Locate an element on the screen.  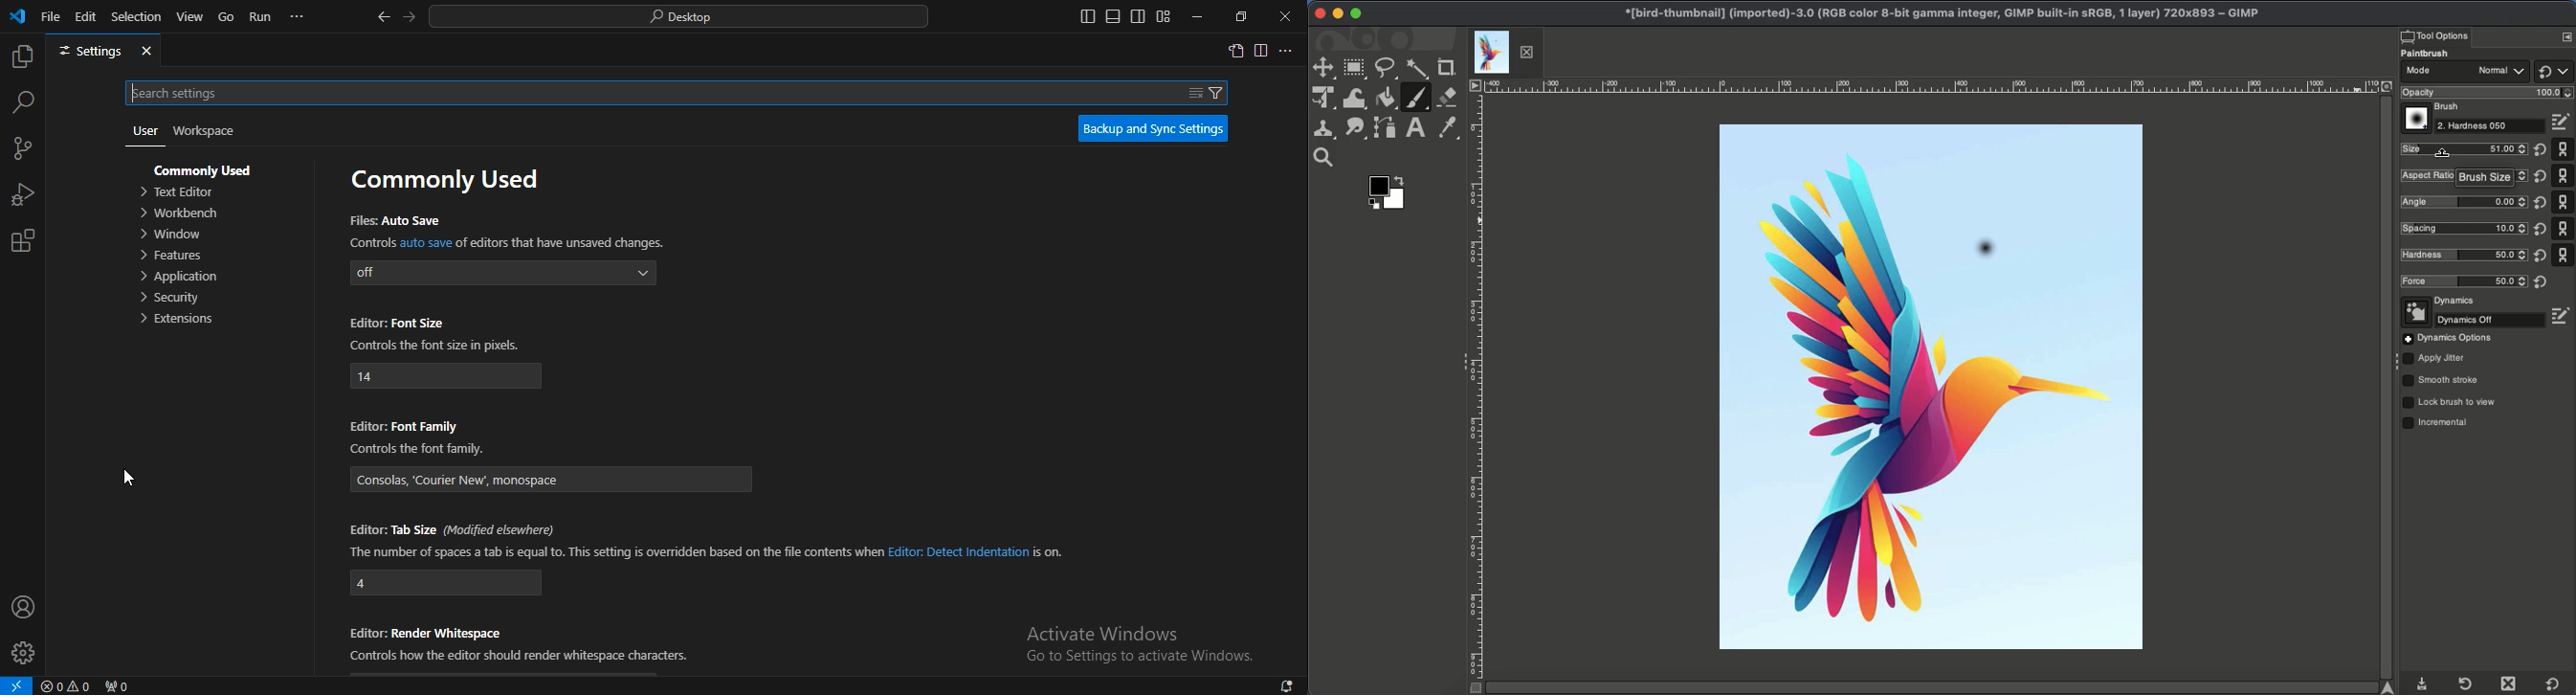
Default is located at coordinates (2554, 71).